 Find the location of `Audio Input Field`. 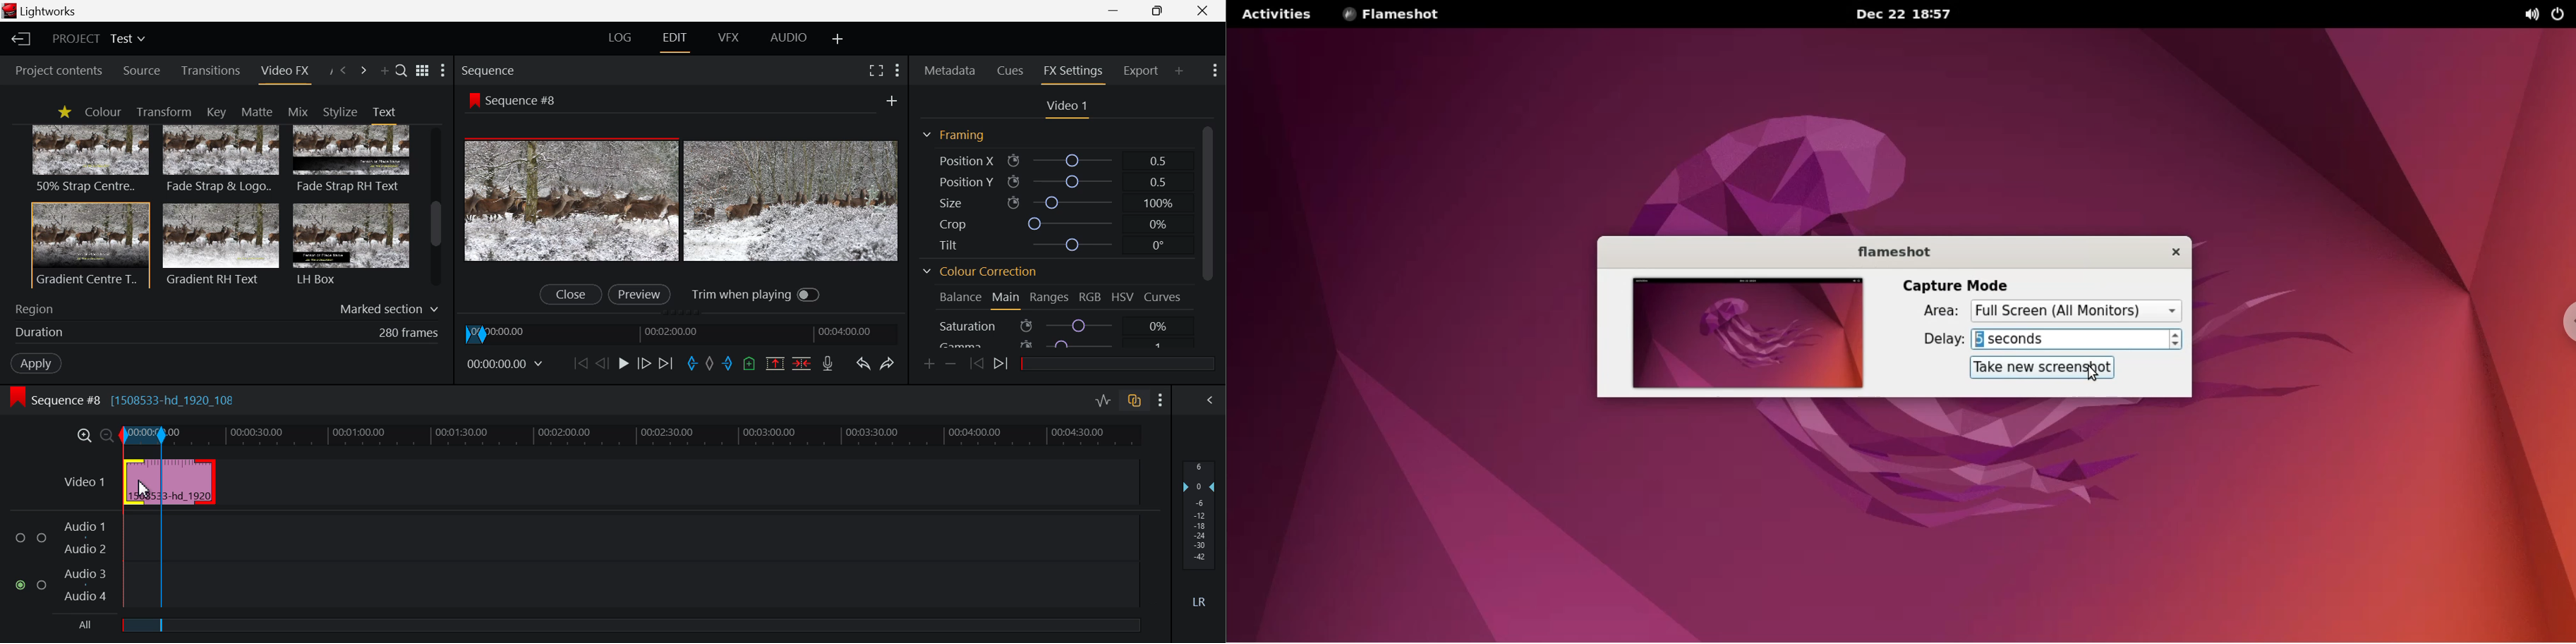

Audio Input Field is located at coordinates (633, 559).